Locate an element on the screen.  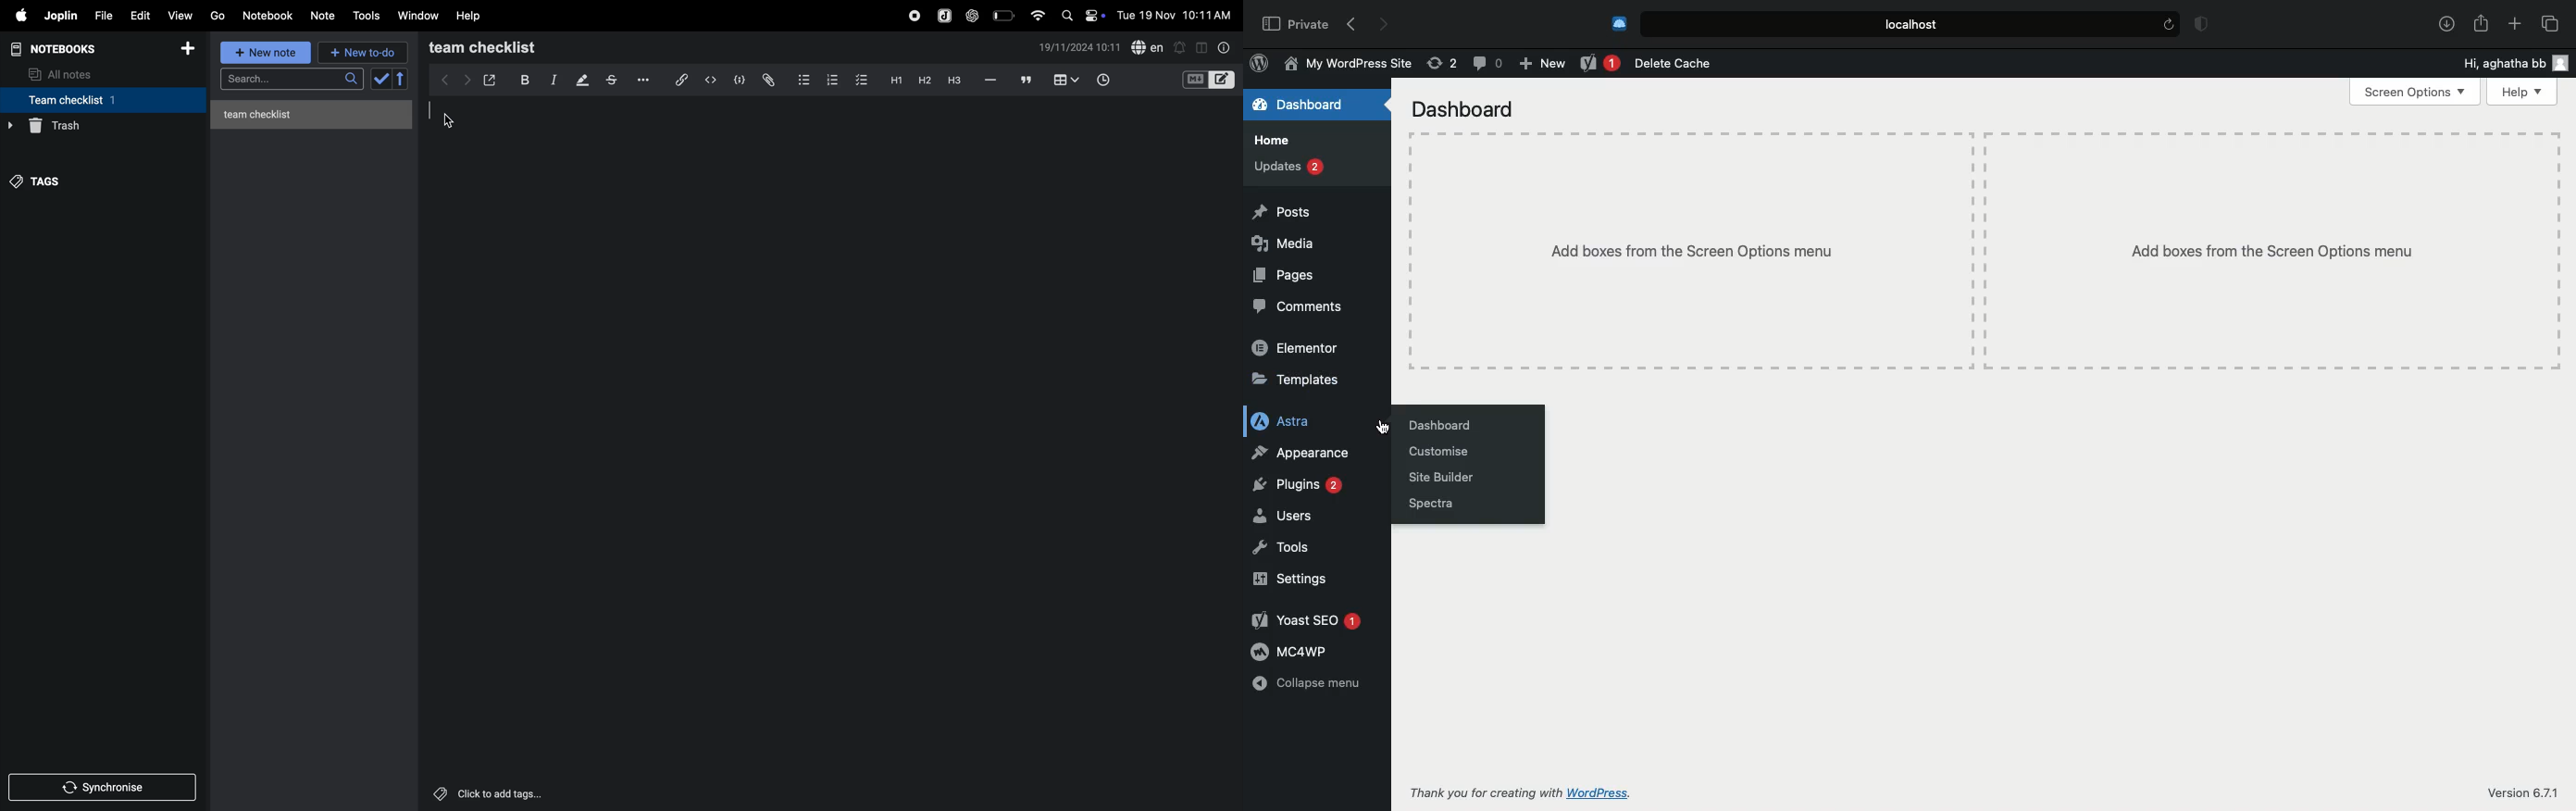
backward is located at coordinates (439, 79).